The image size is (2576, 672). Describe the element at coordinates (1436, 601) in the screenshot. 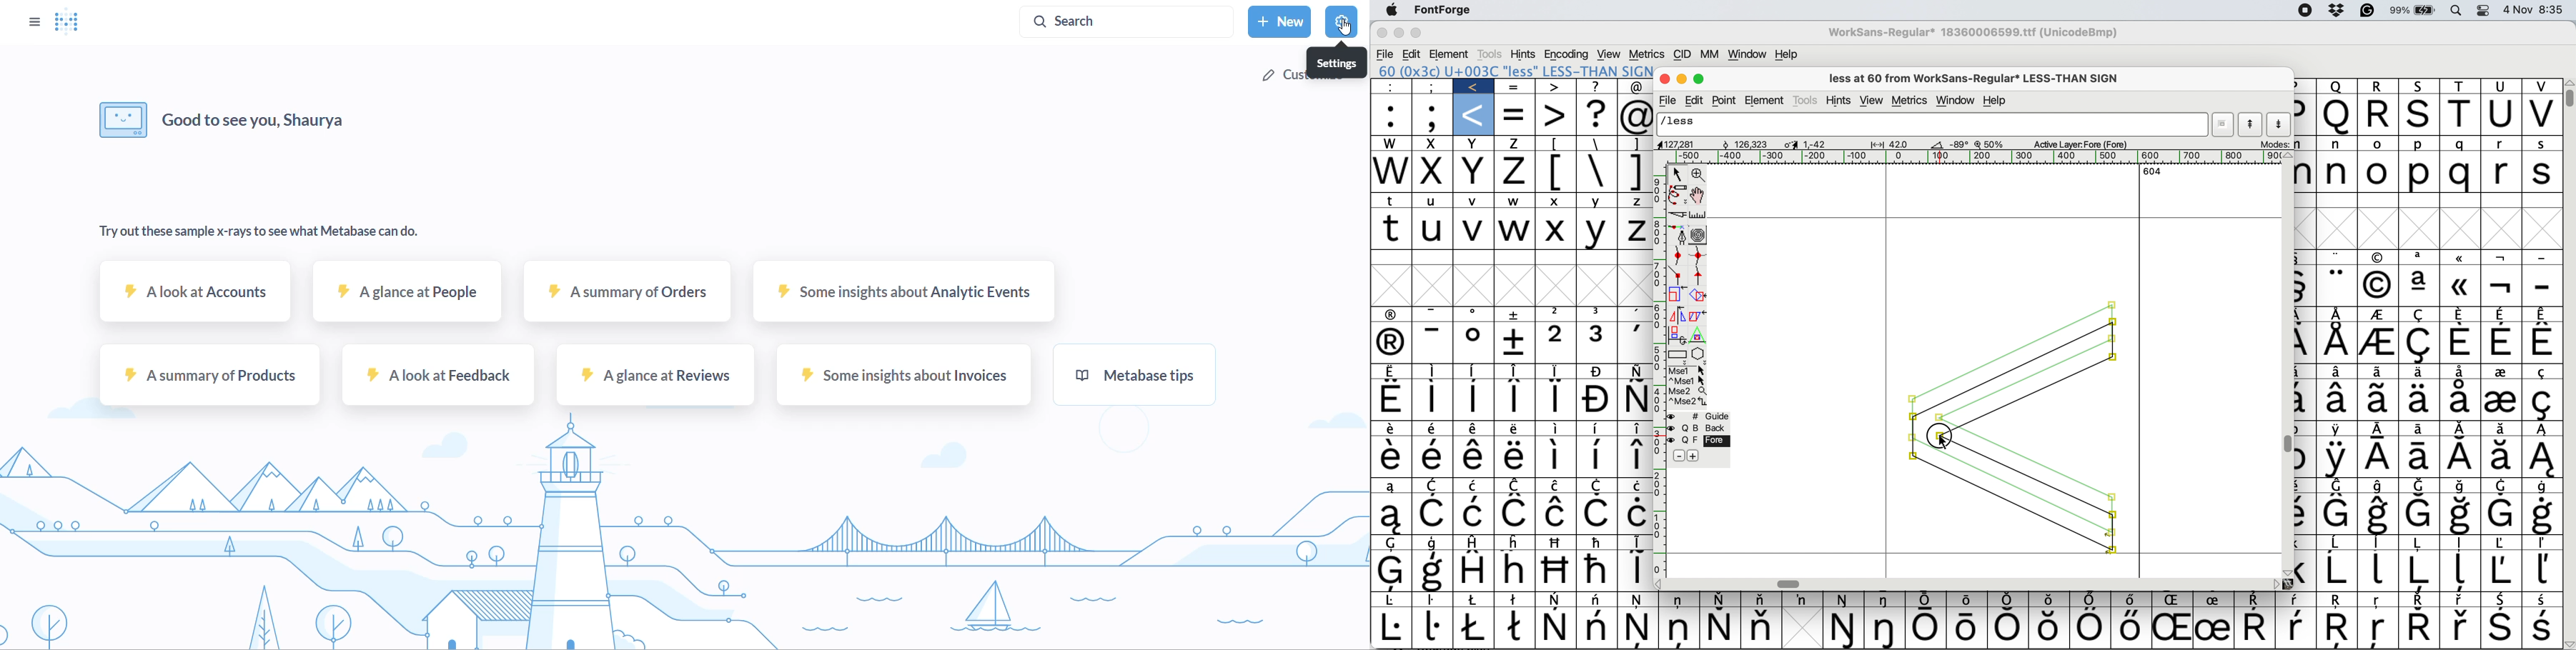

I see `Symbol` at that location.